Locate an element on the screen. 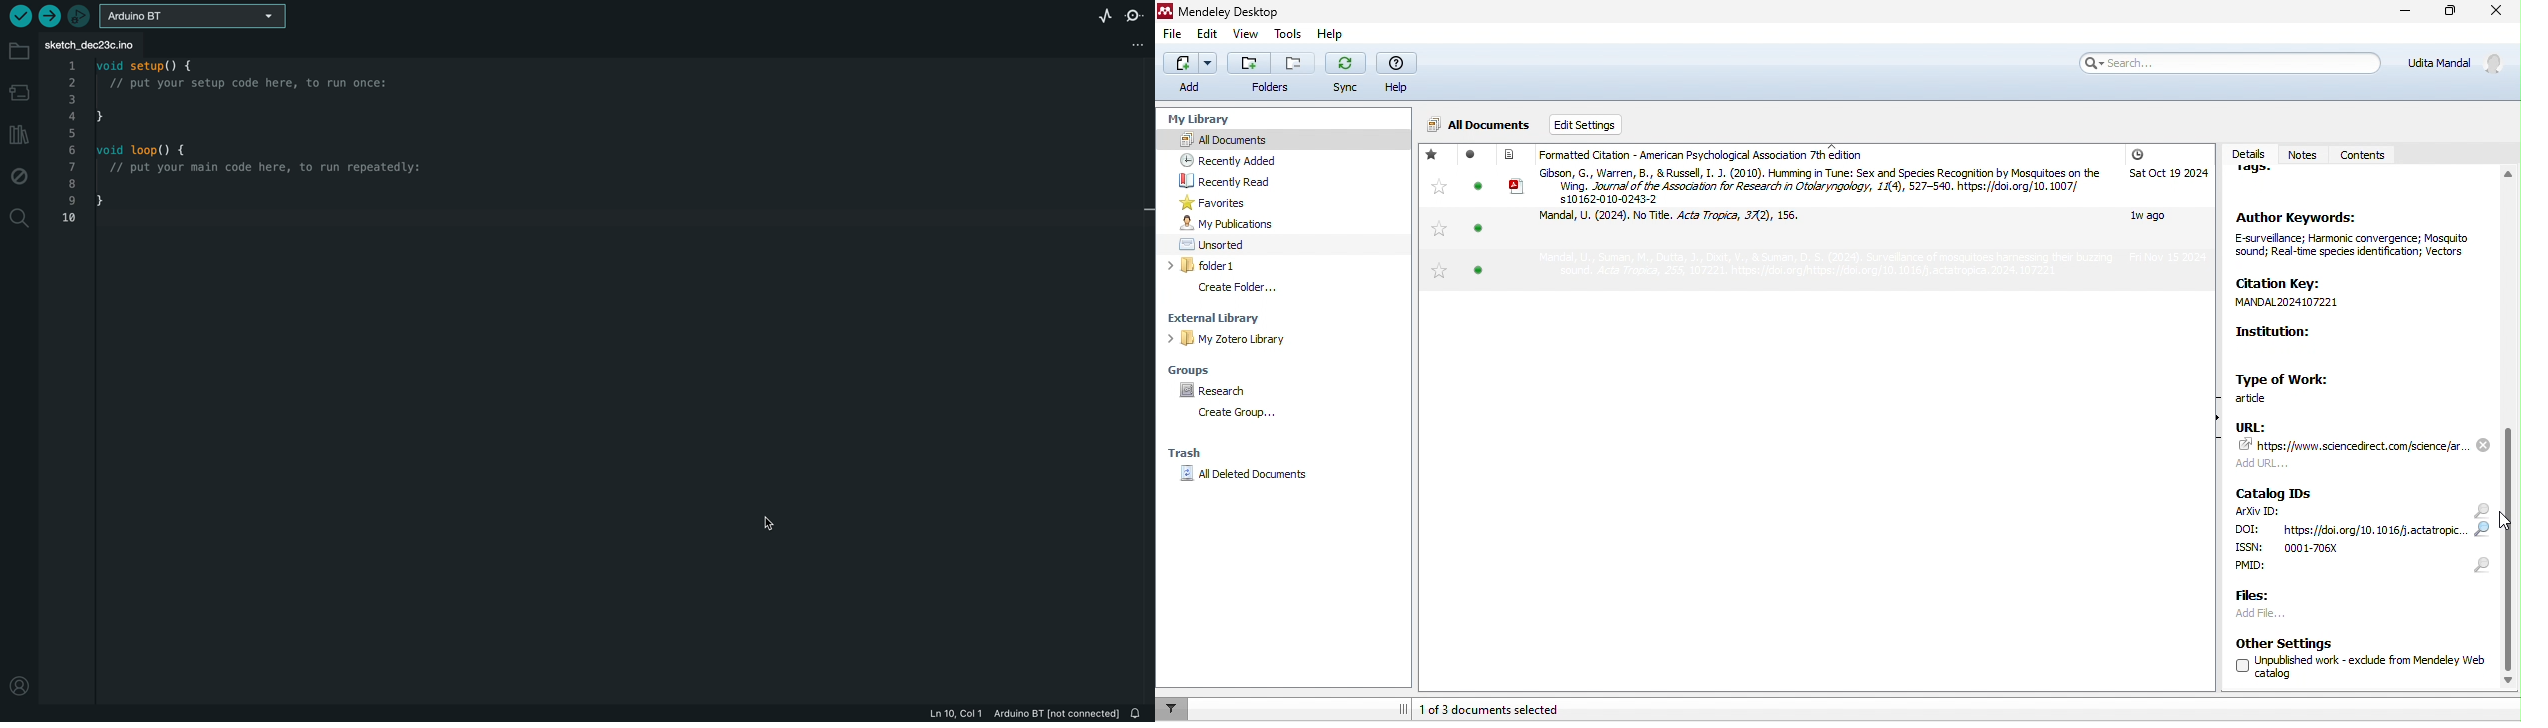 The image size is (2548, 728). board selecter is located at coordinates (191, 16).